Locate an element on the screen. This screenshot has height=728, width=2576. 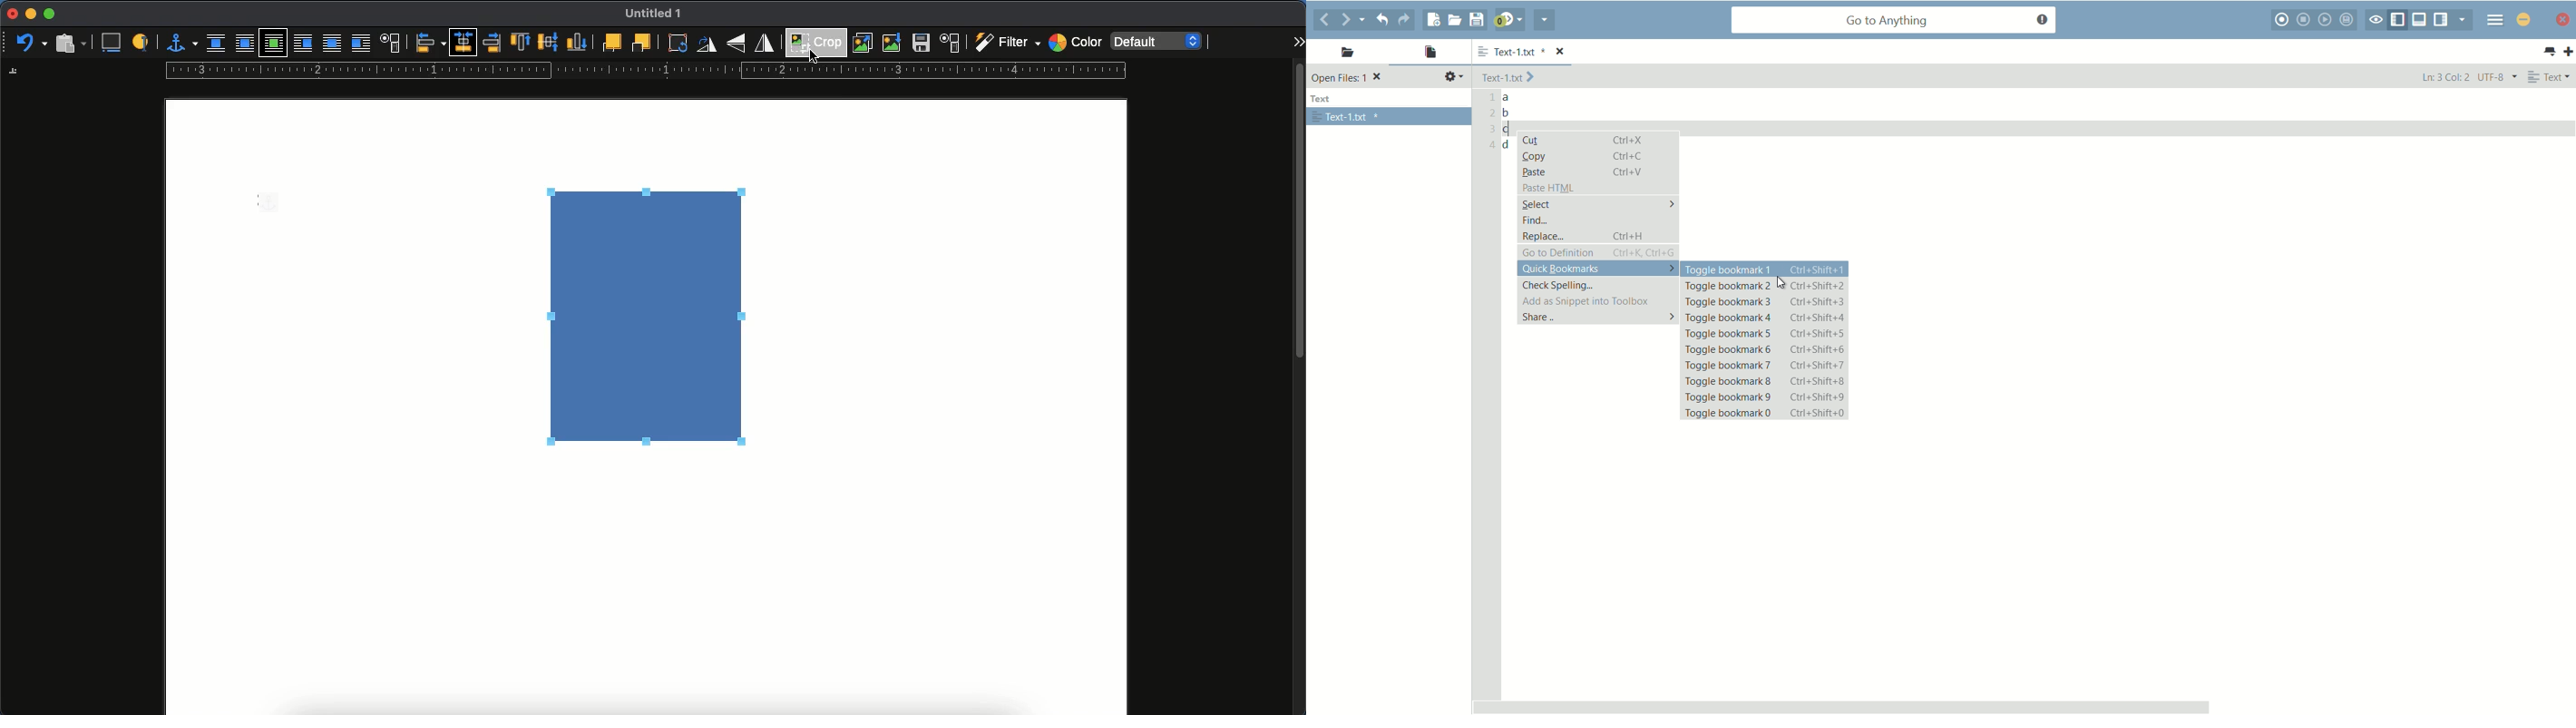
expand is located at coordinates (1298, 41).